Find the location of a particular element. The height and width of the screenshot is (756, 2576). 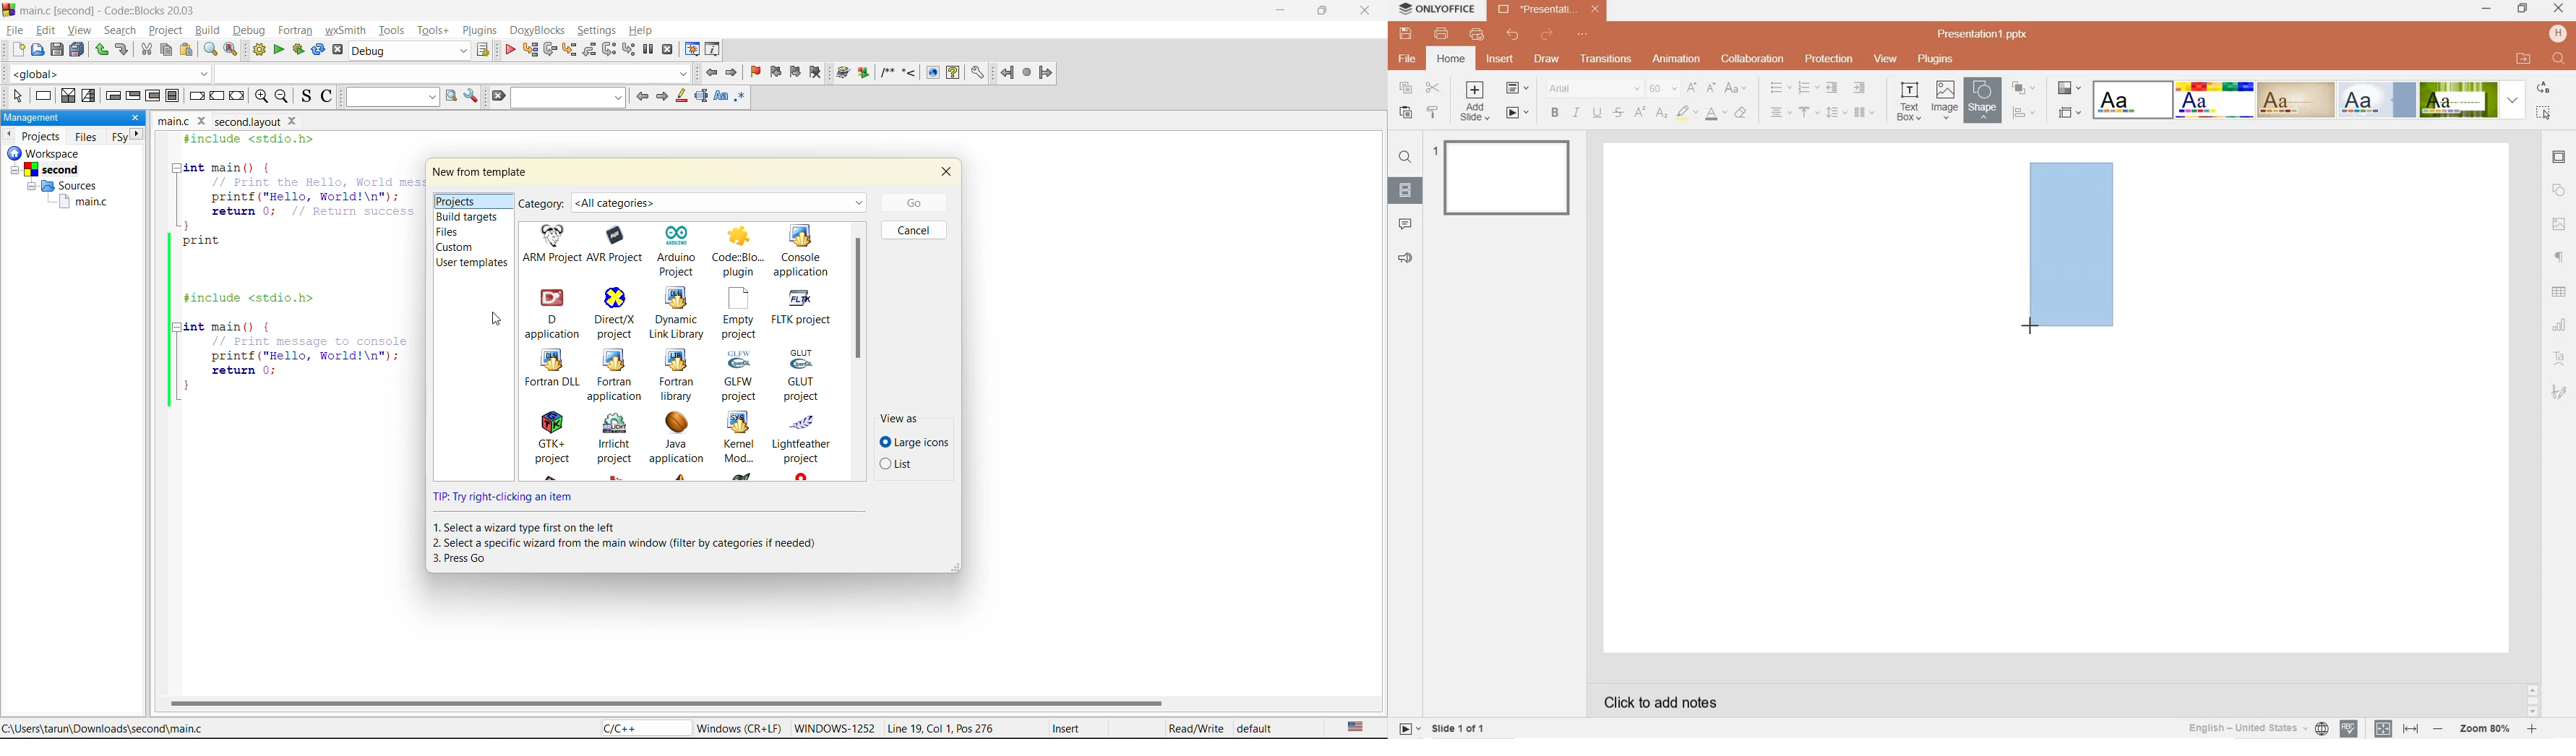

click to add notes is located at coordinates (1655, 701).